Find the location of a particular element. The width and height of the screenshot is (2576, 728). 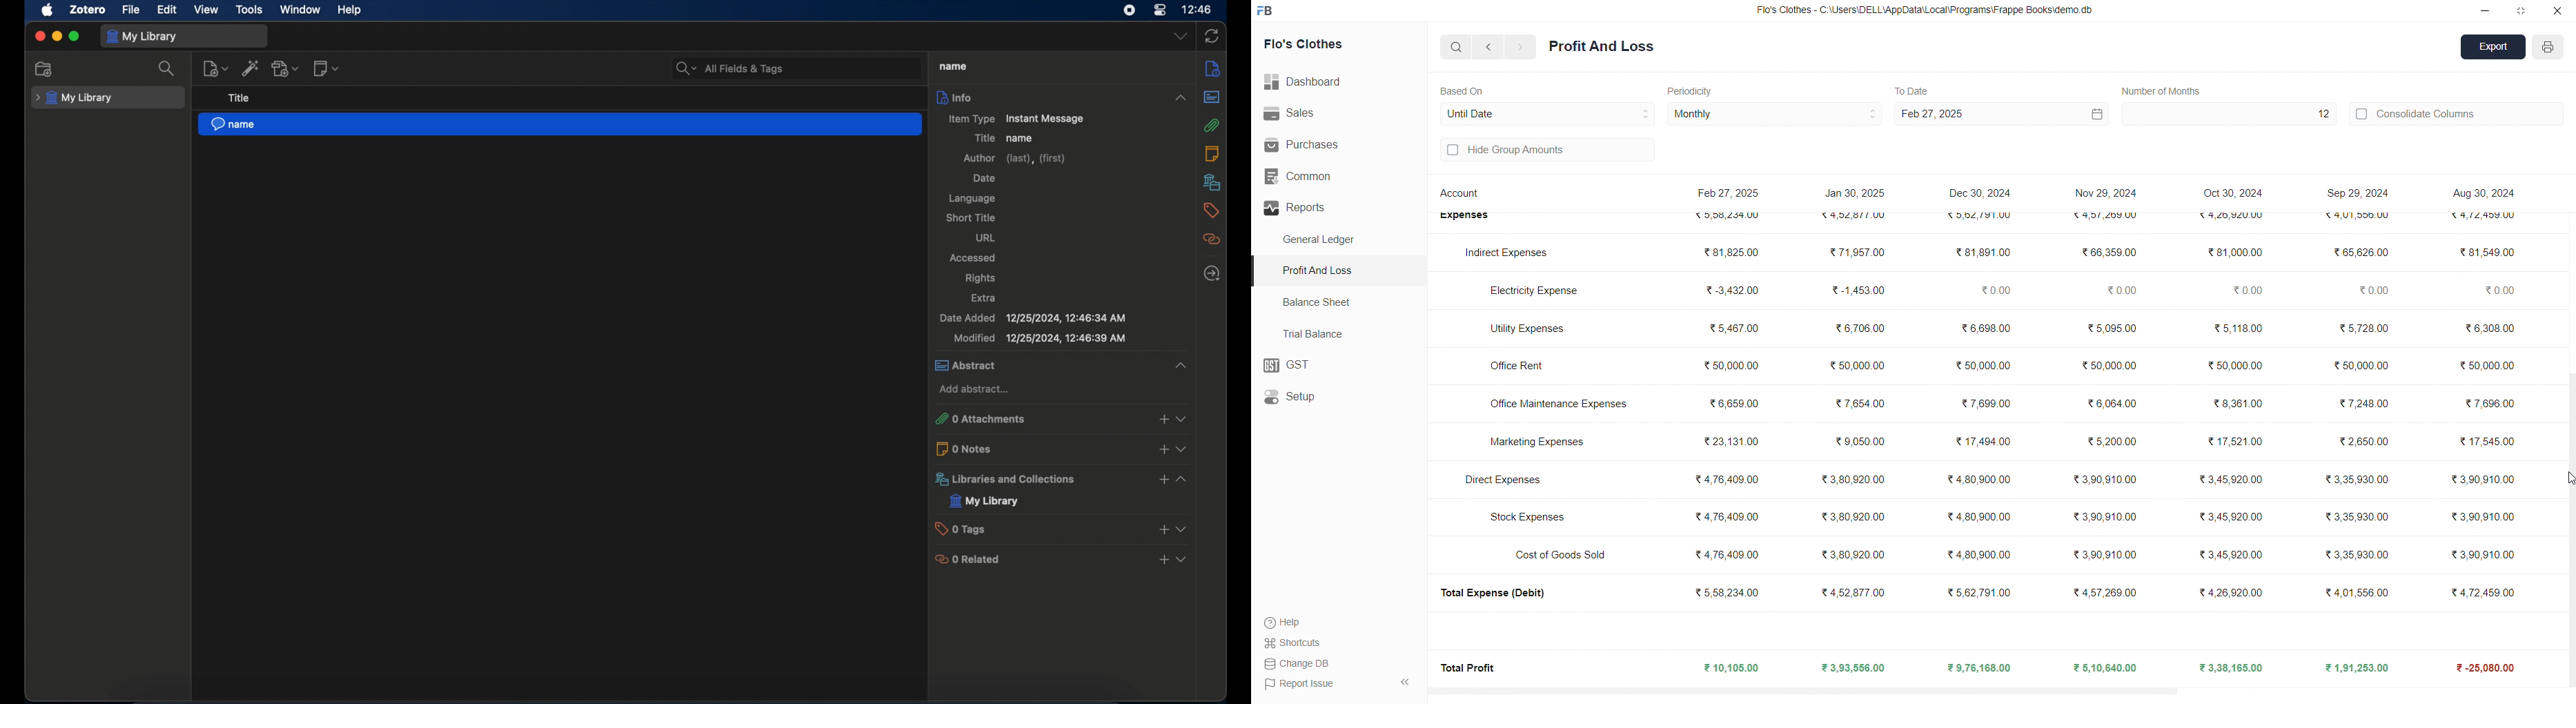

₹3,38,165.00 is located at coordinates (2232, 668).